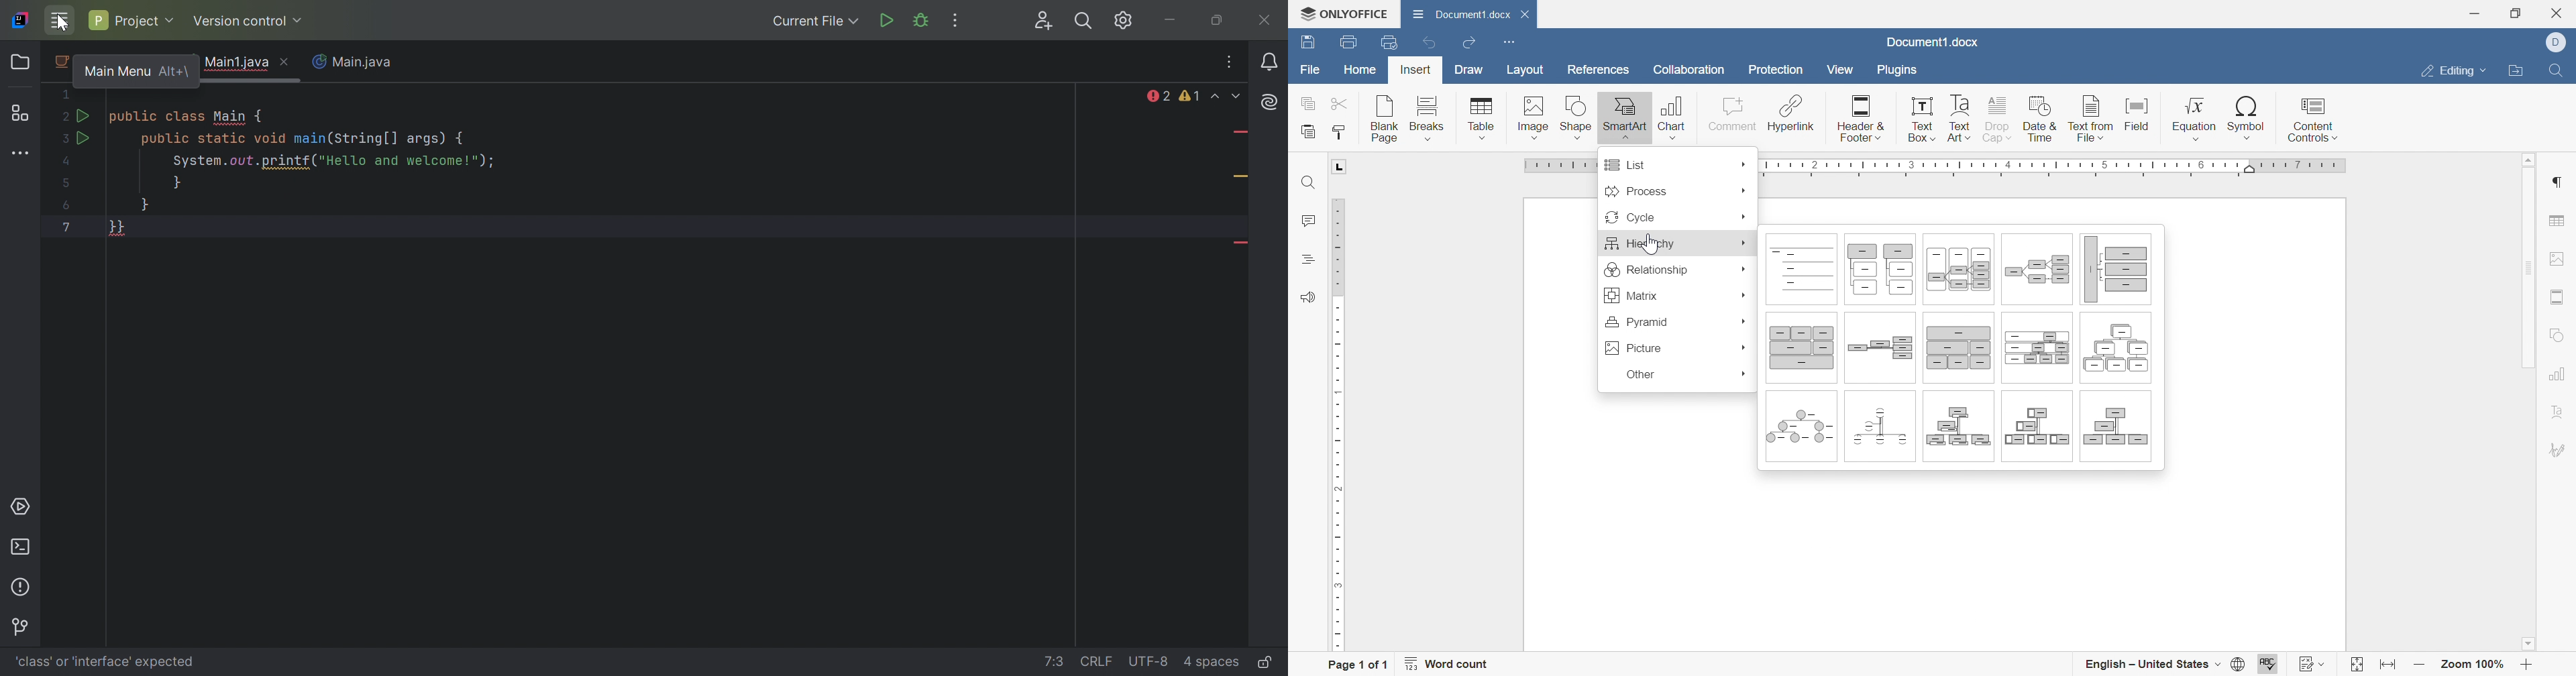 This screenshot has height=700, width=2576. Describe the element at coordinates (23, 628) in the screenshot. I see `Version control` at that location.